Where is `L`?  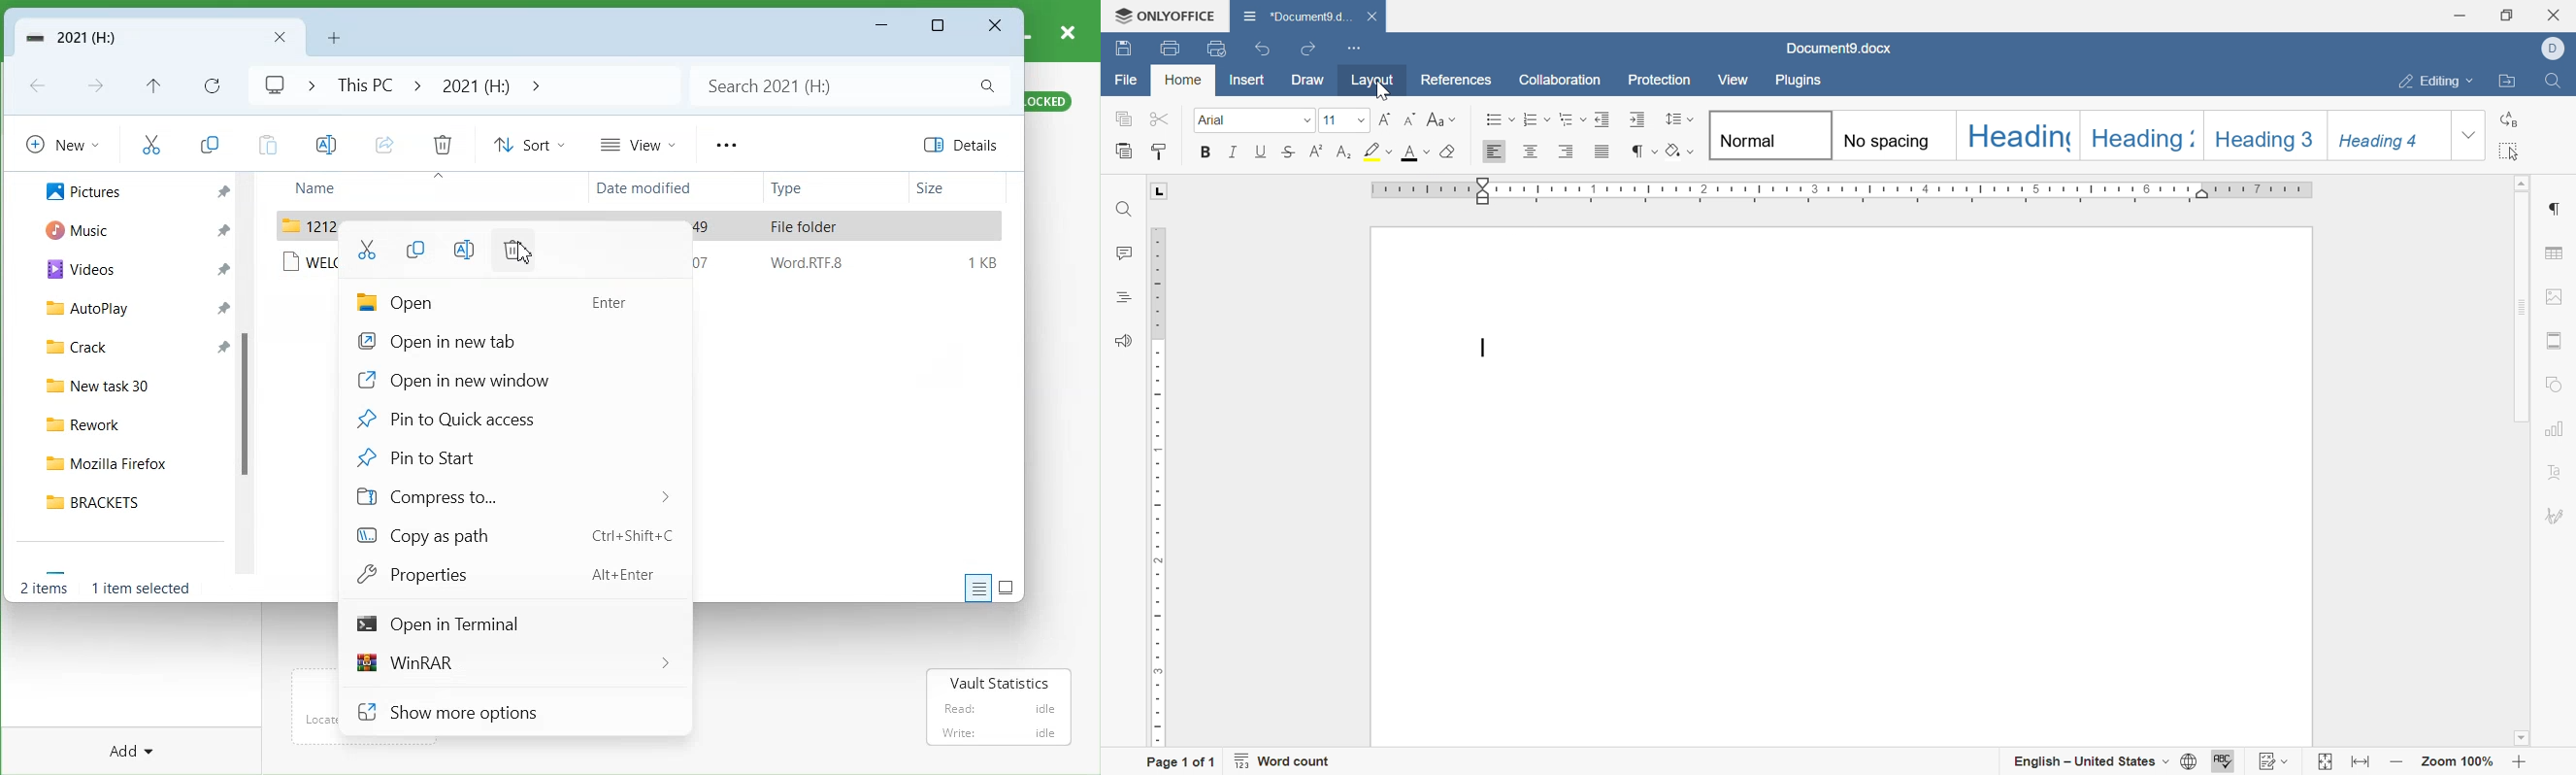 L is located at coordinates (1161, 191).